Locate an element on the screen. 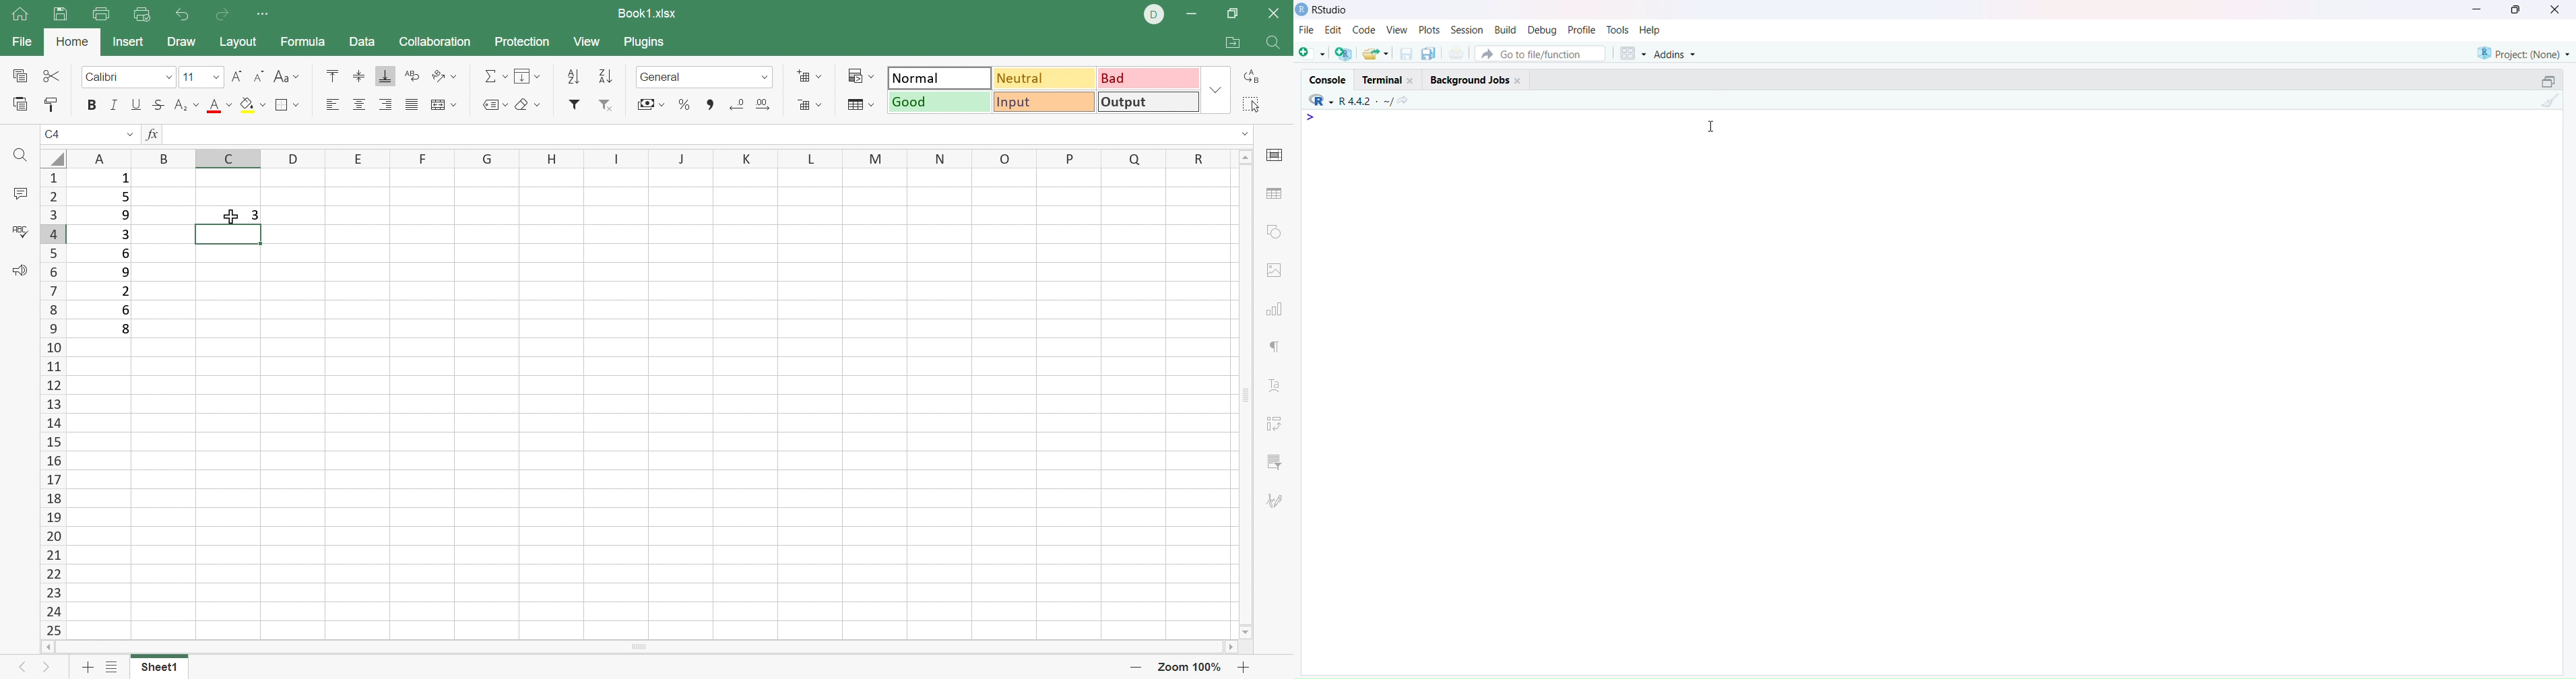 Image resolution: width=2576 pixels, height=700 pixels. Zoom out 100% is located at coordinates (1189, 668).